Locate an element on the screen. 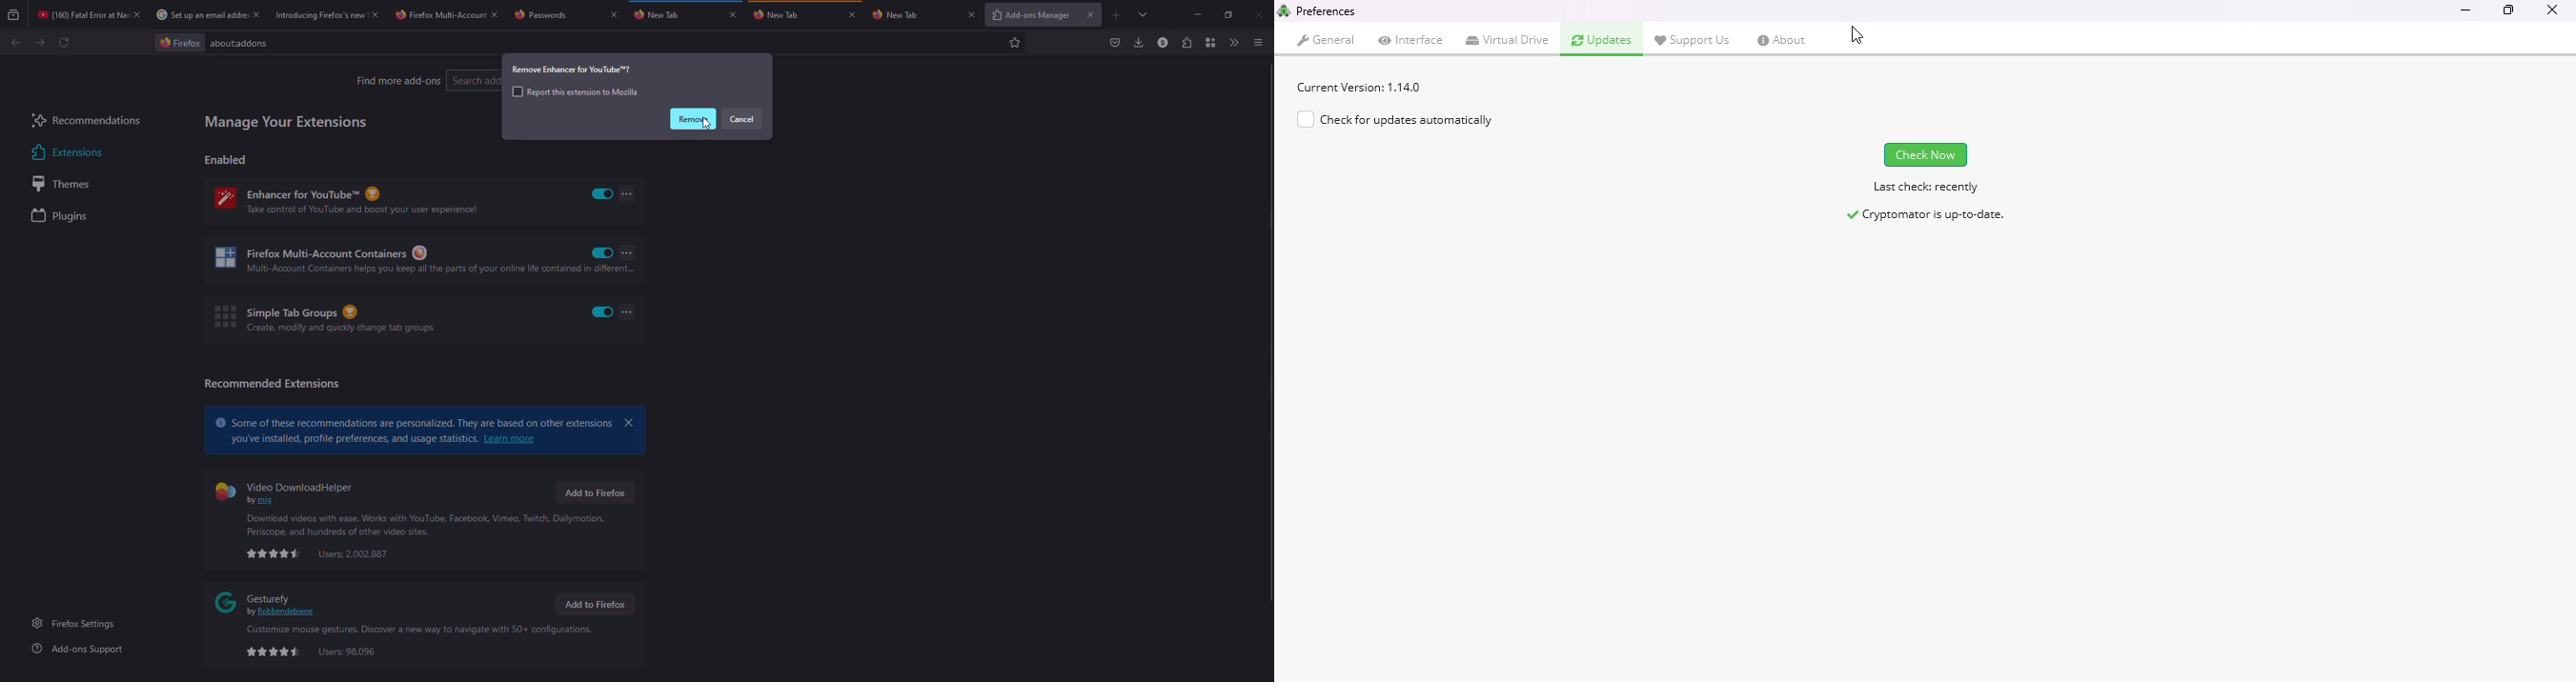 This screenshot has height=700, width=2576. Close is located at coordinates (2551, 14).